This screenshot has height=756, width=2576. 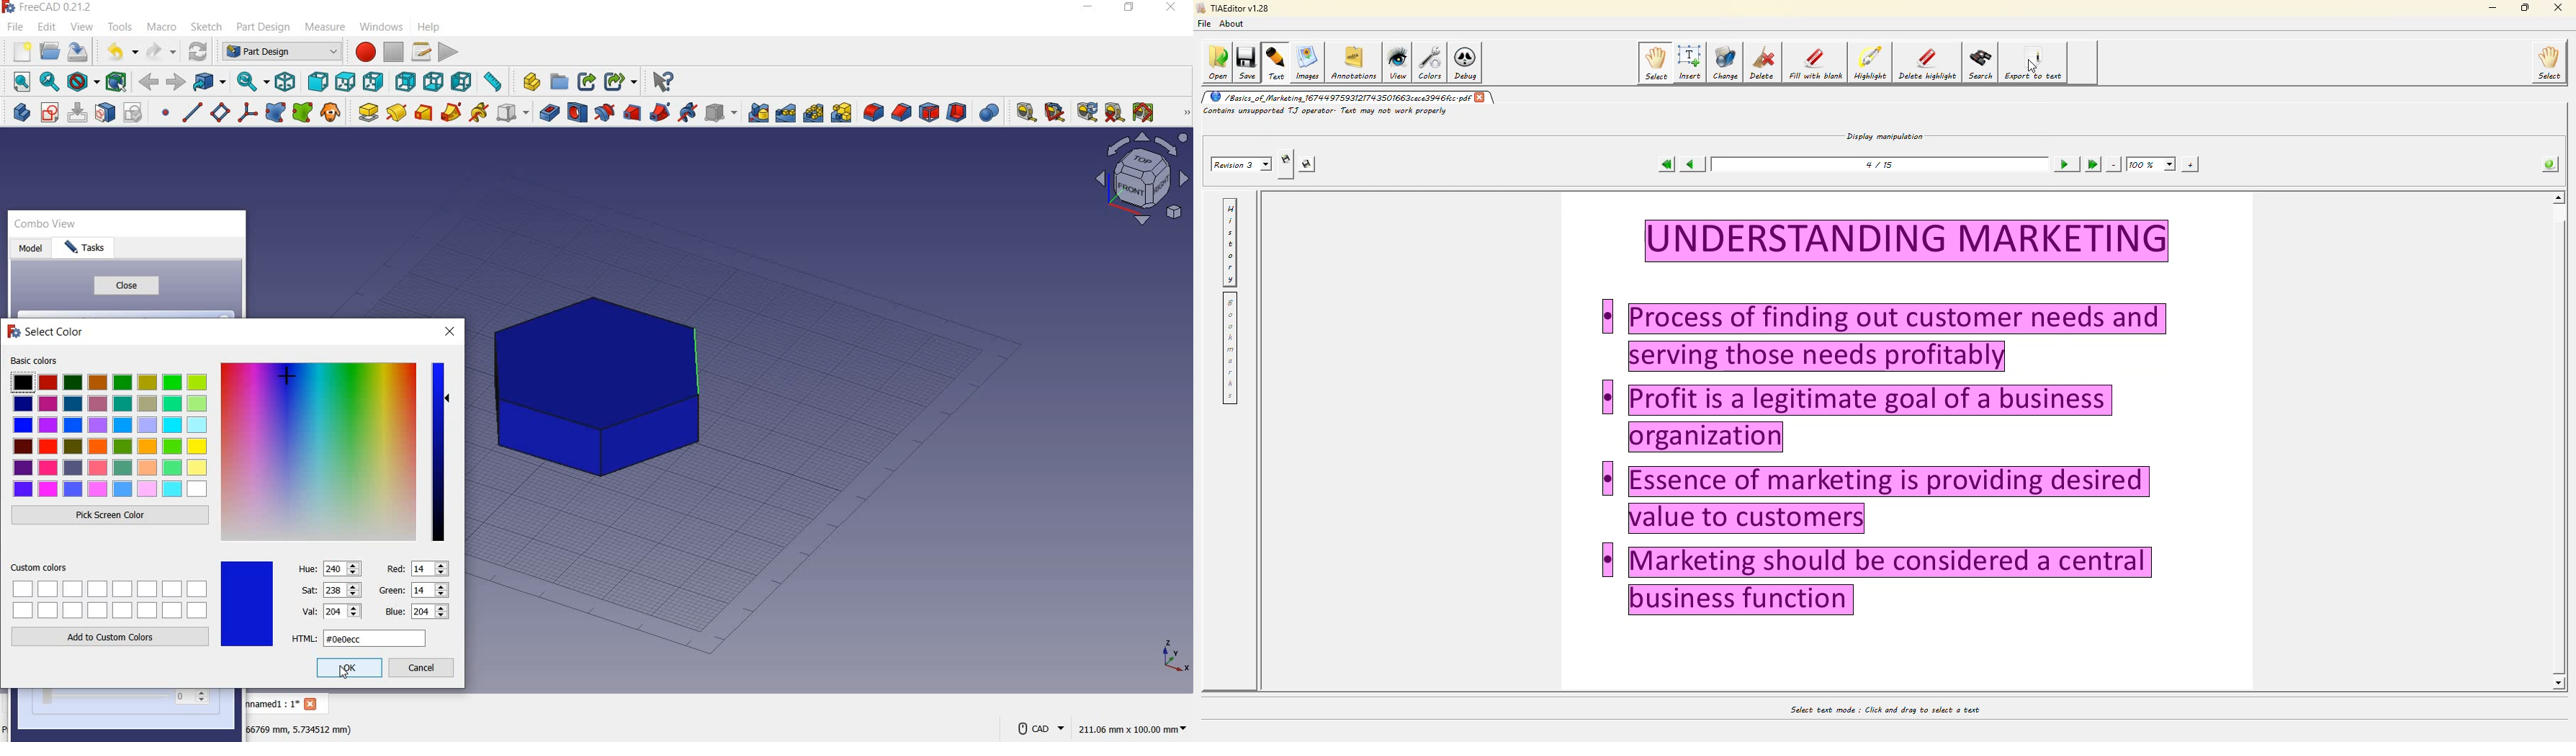 I want to click on additive pipe, so click(x=452, y=112).